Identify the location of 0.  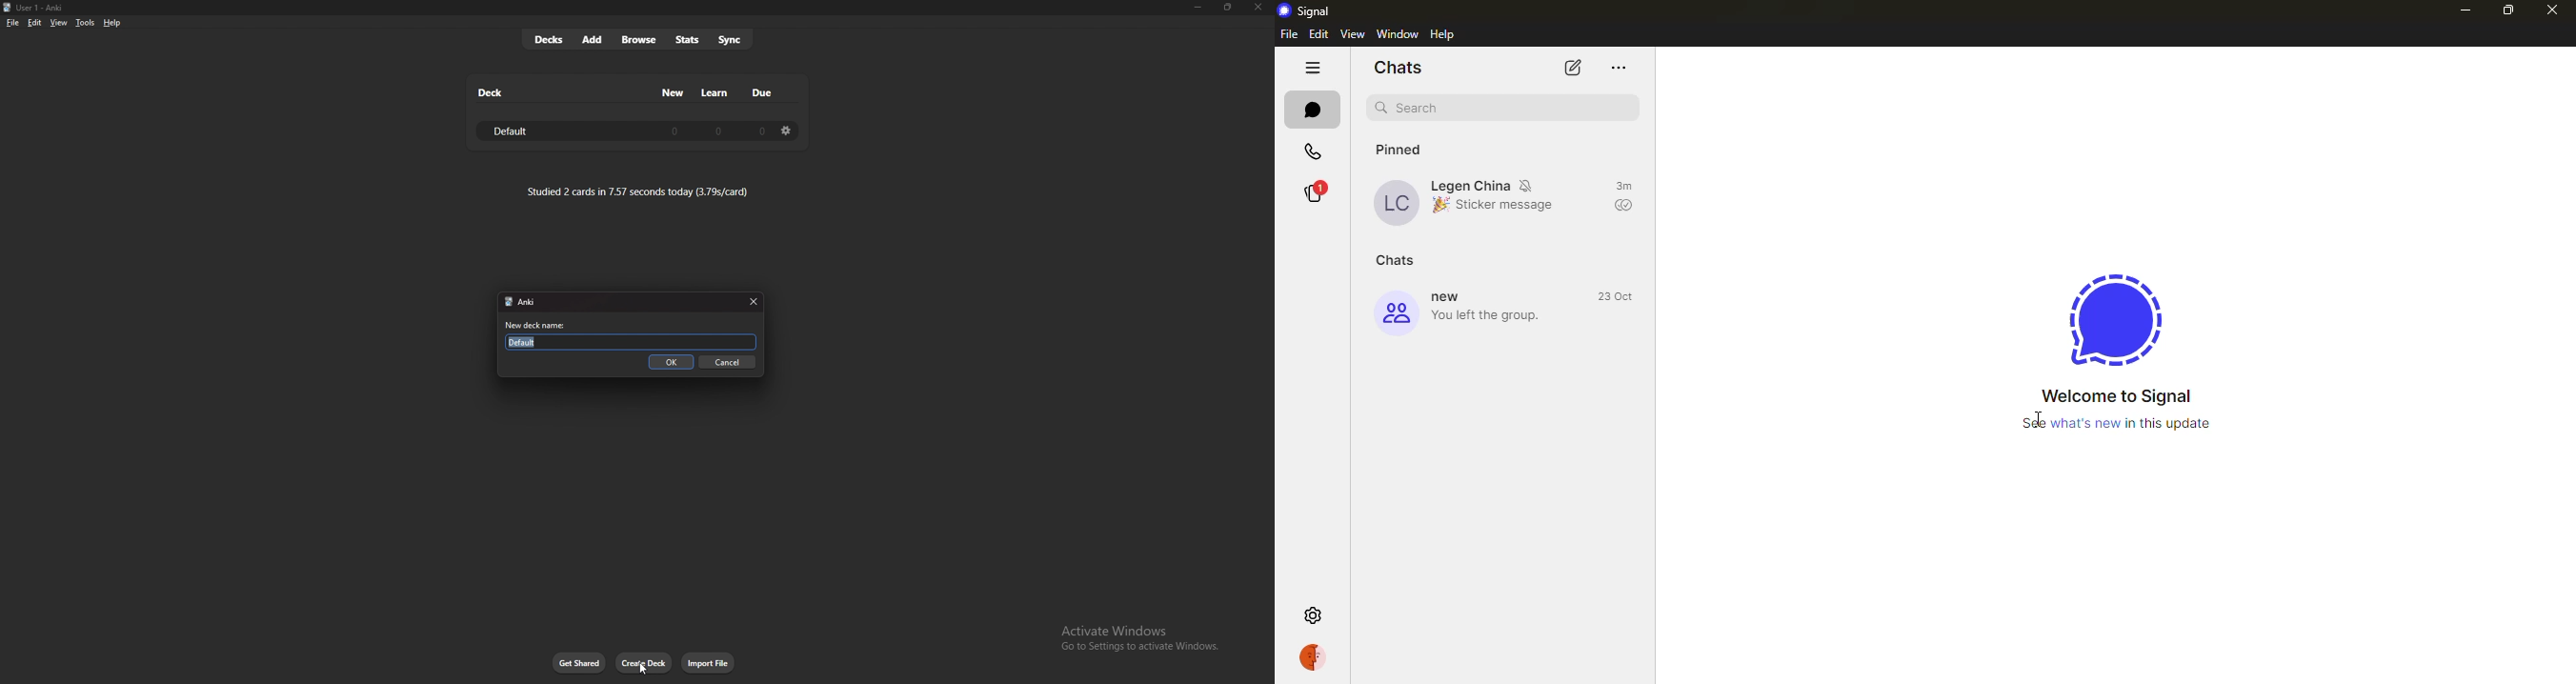
(675, 130).